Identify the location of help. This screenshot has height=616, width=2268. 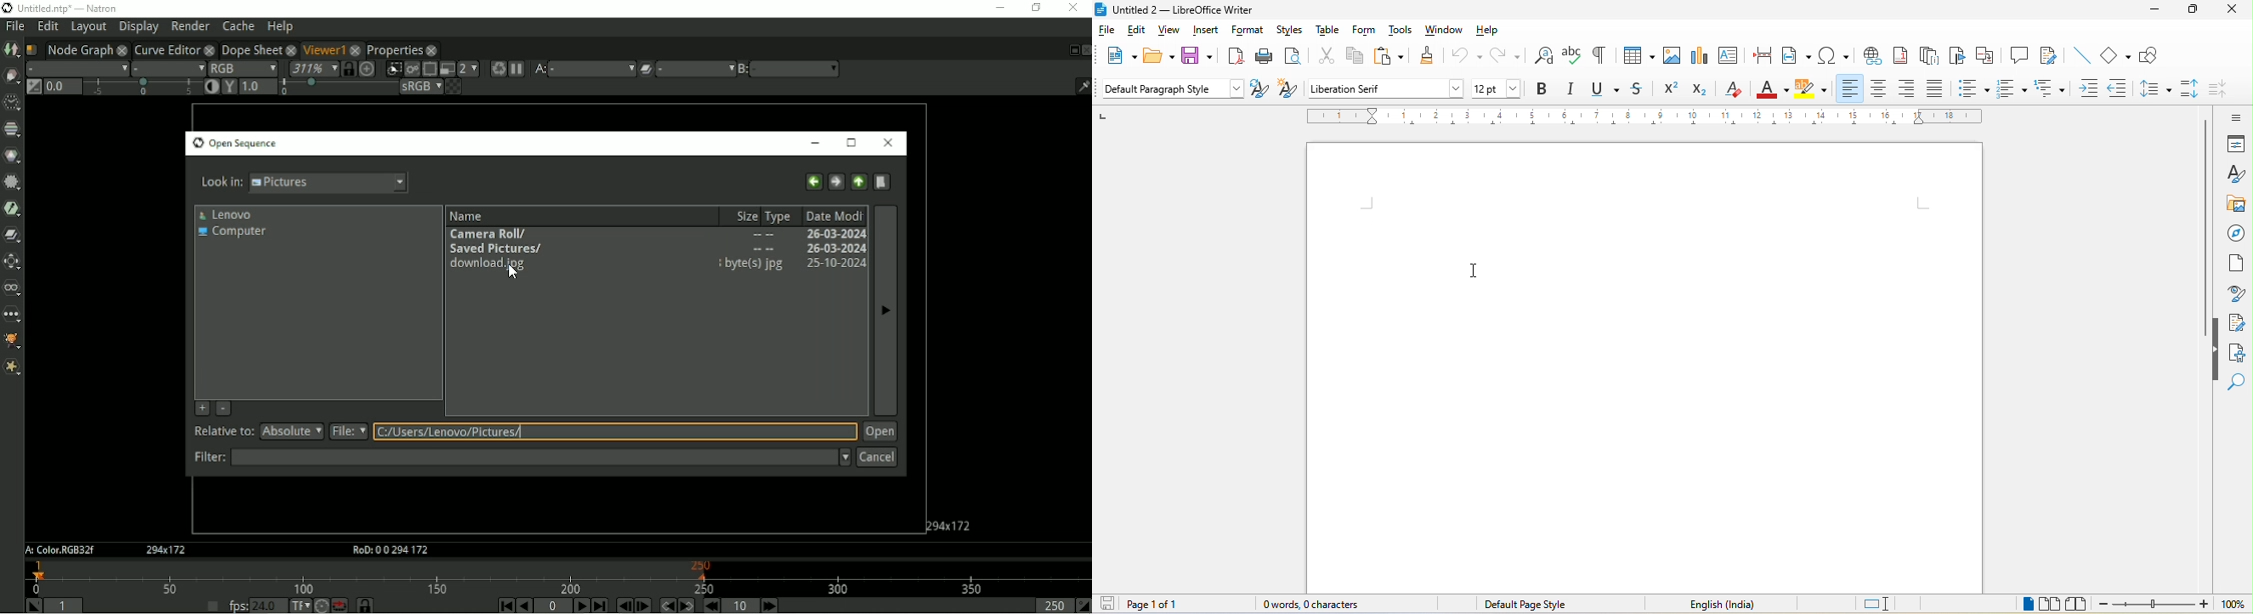
(1492, 31).